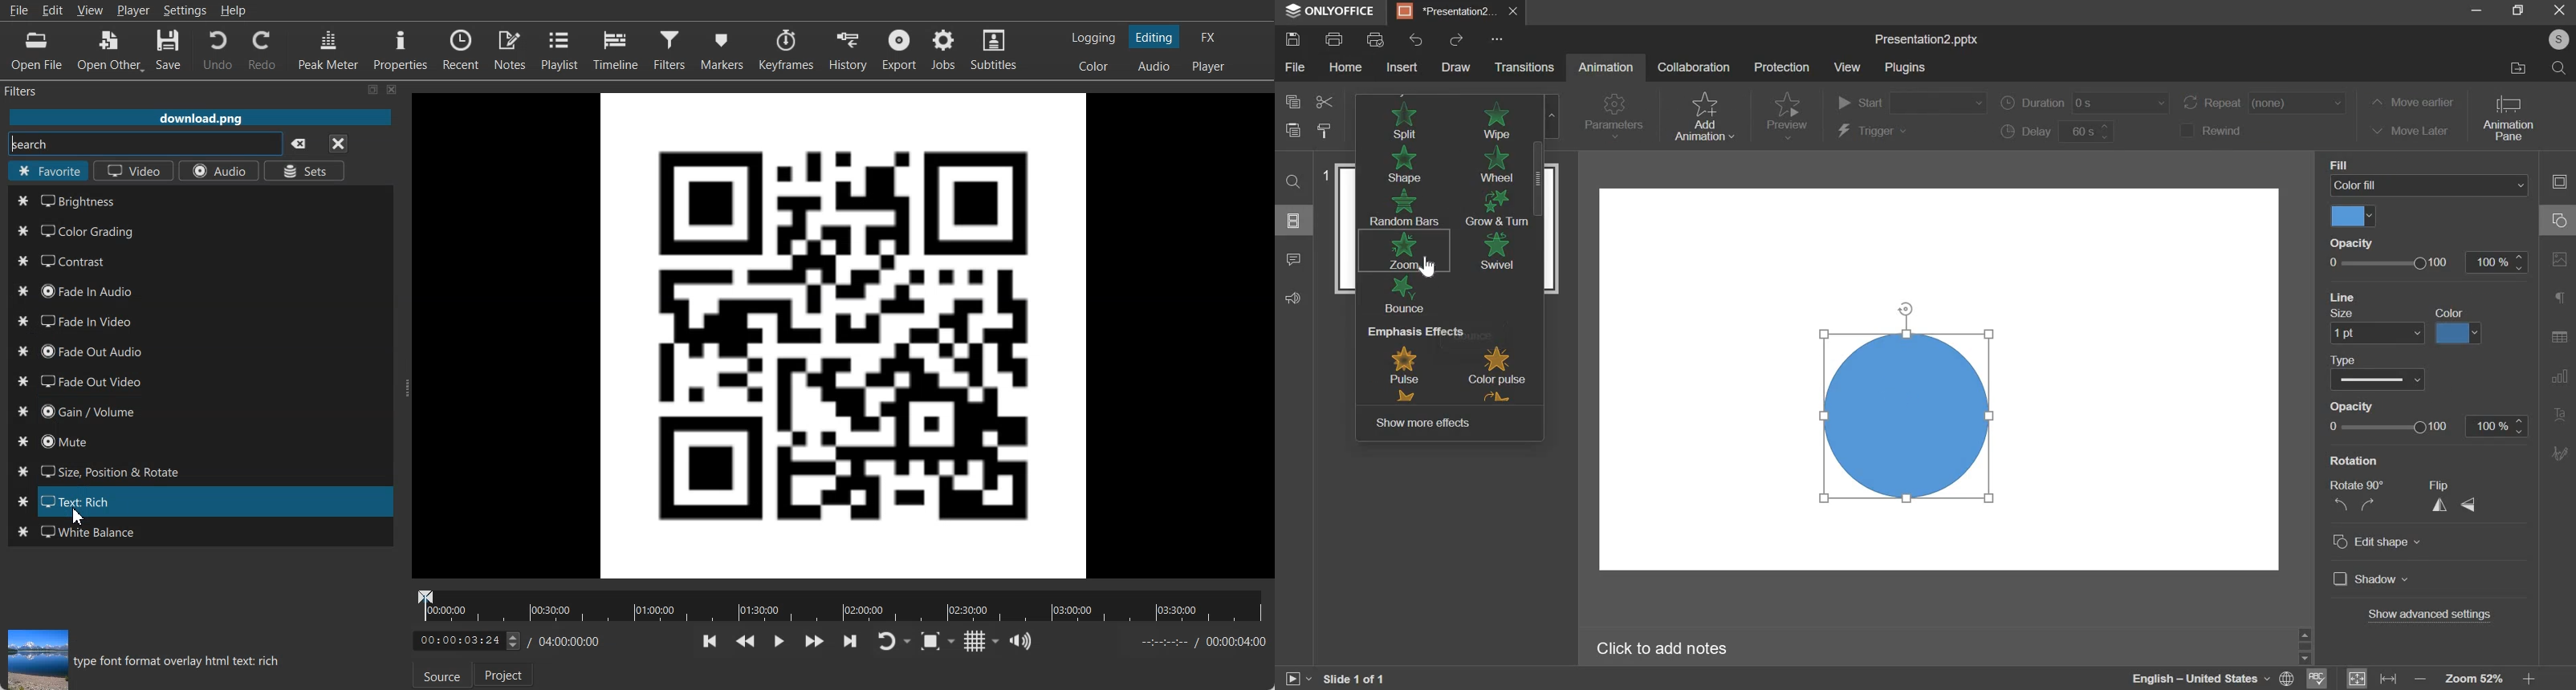 Image resolution: width=2576 pixels, height=700 pixels. Describe the element at coordinates (1324, 101) in the screenshot. I see `cut` at that location.